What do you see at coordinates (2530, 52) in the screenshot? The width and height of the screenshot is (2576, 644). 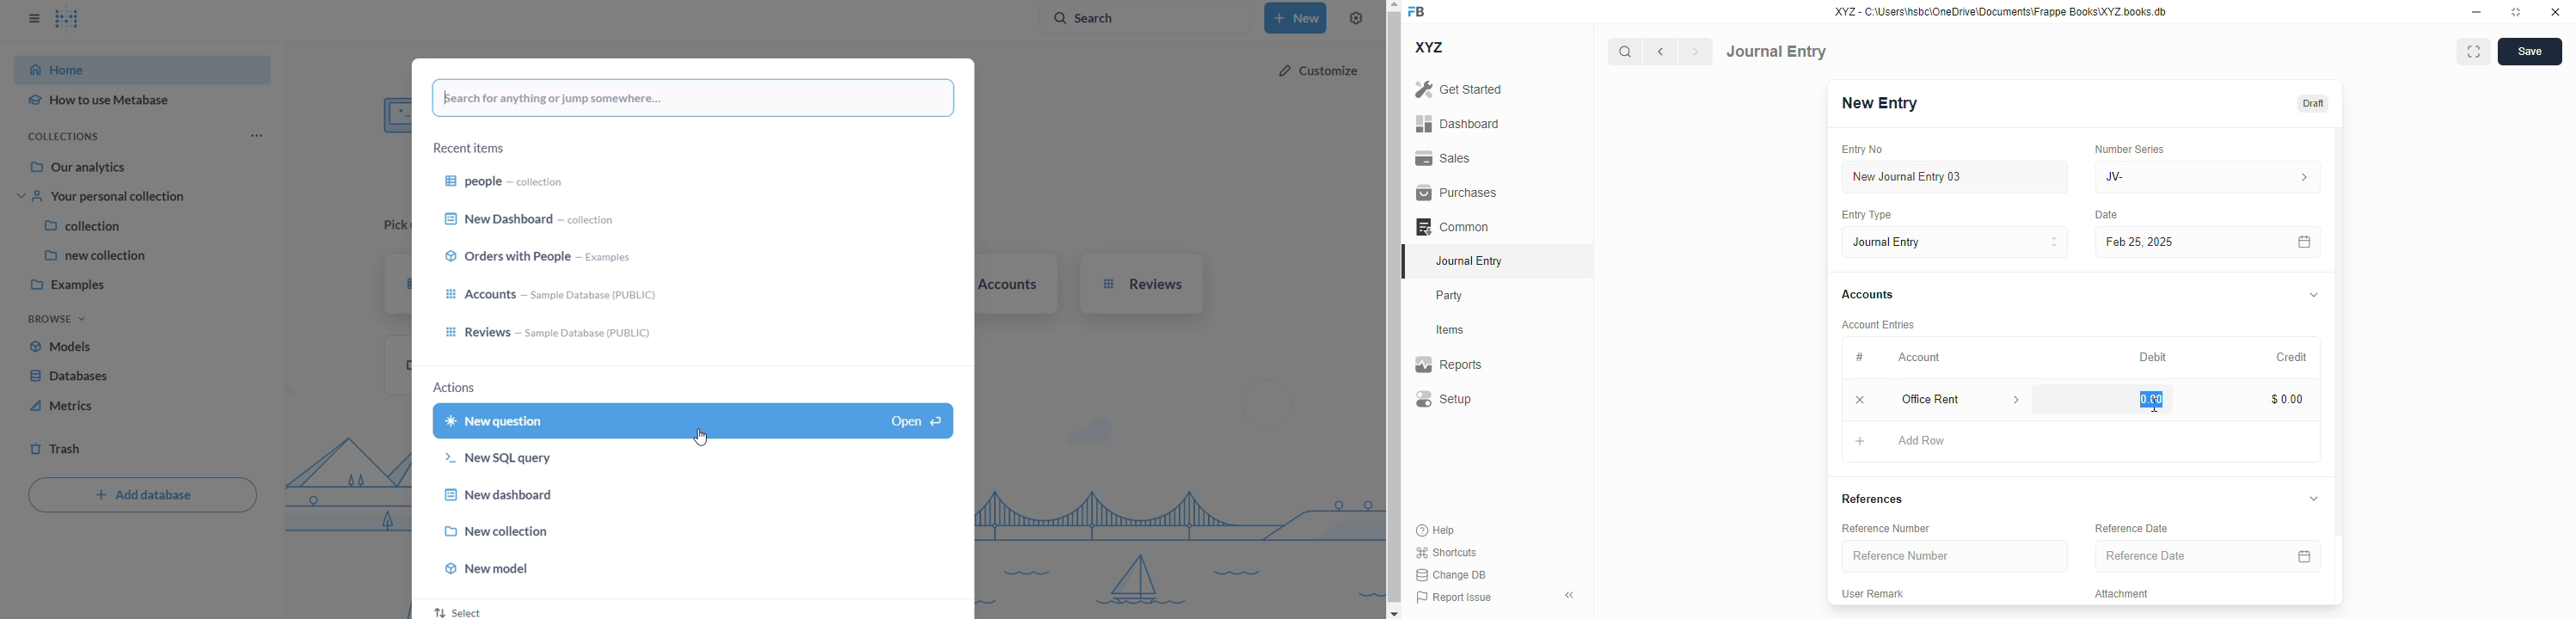 I see `save` at bounding box center [2530, 52].